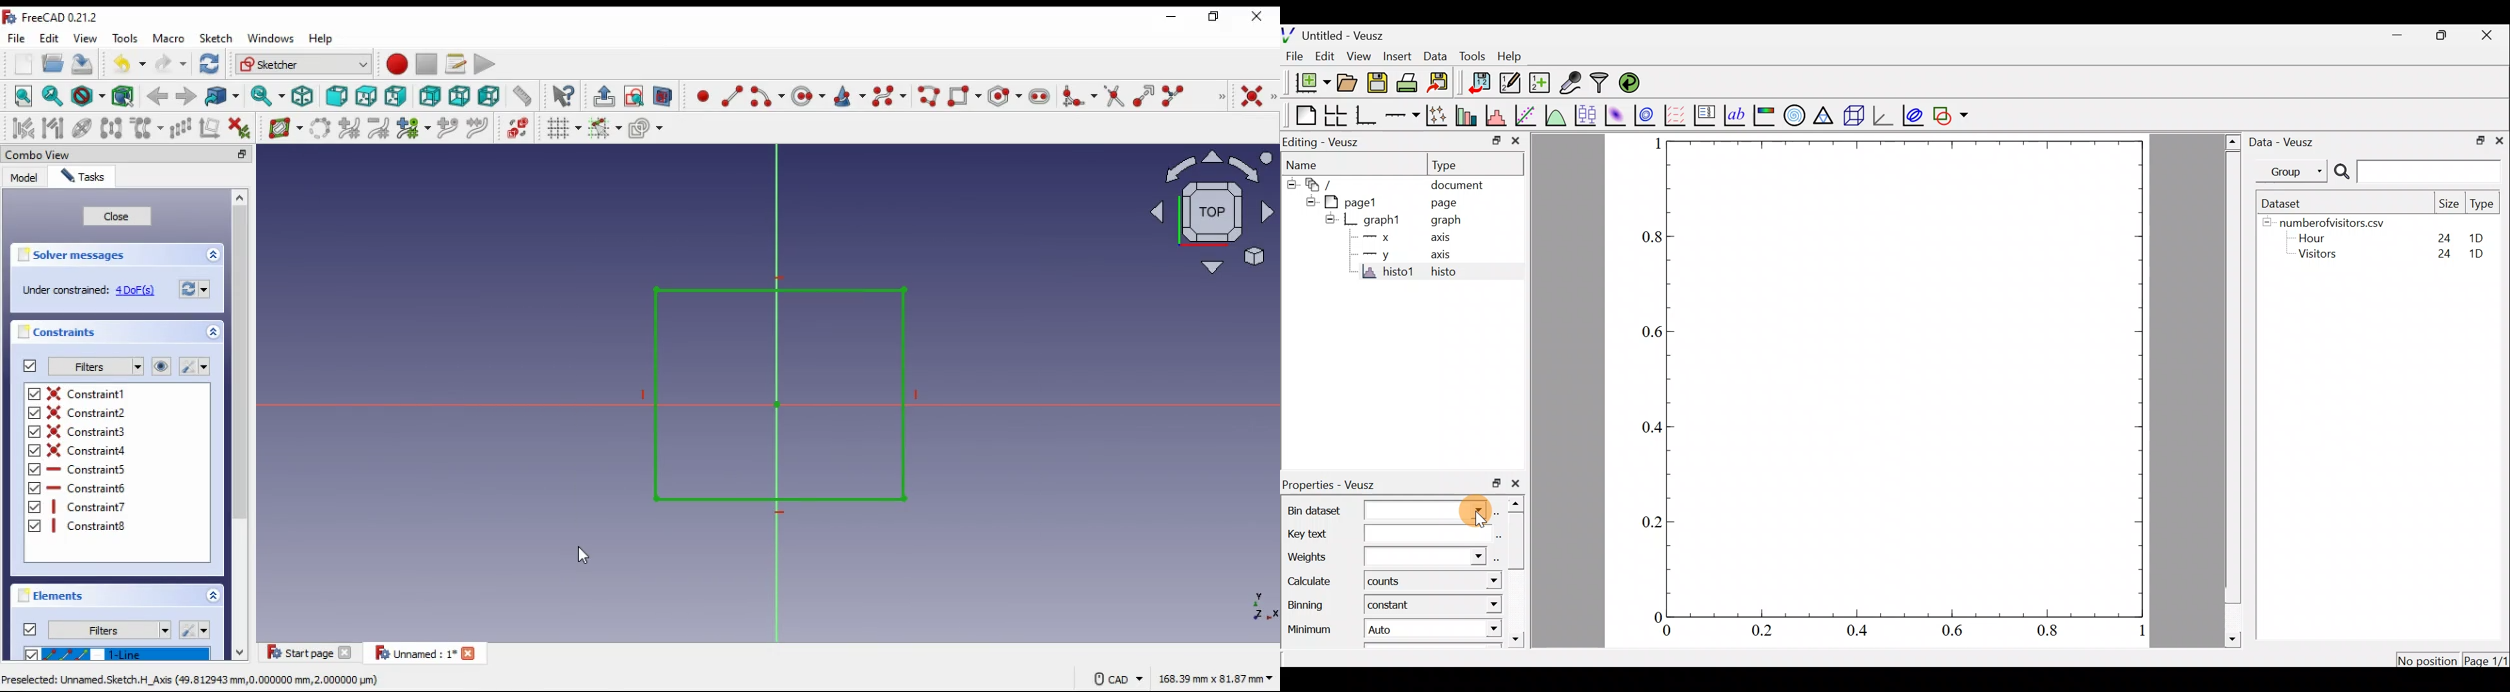 Image resolution: width=2520 pixels, height=700 pixels. Describe the element at coordinates (1951, 116) in the screenshot. I see `add a shape to the plot` at that location.